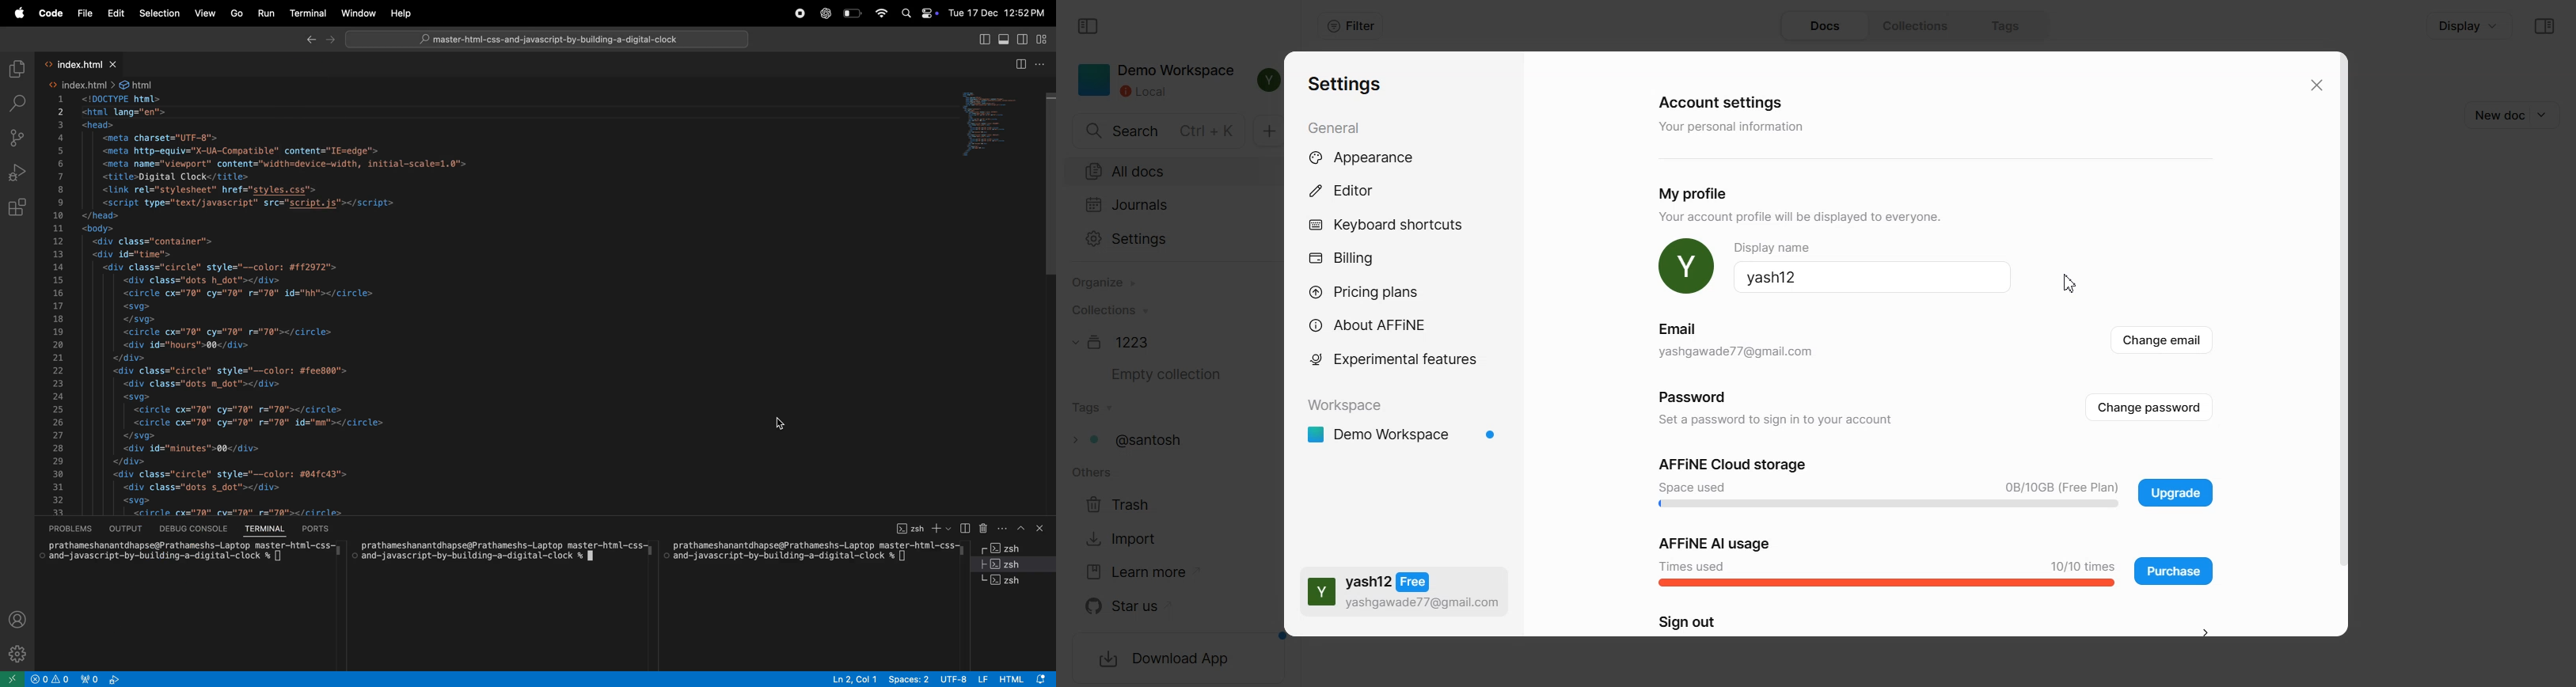 This screenshot has height=700, width=2576. Describe the element at coordinates (919, 13) in the screenshot. I see `apple widgets` at that location.